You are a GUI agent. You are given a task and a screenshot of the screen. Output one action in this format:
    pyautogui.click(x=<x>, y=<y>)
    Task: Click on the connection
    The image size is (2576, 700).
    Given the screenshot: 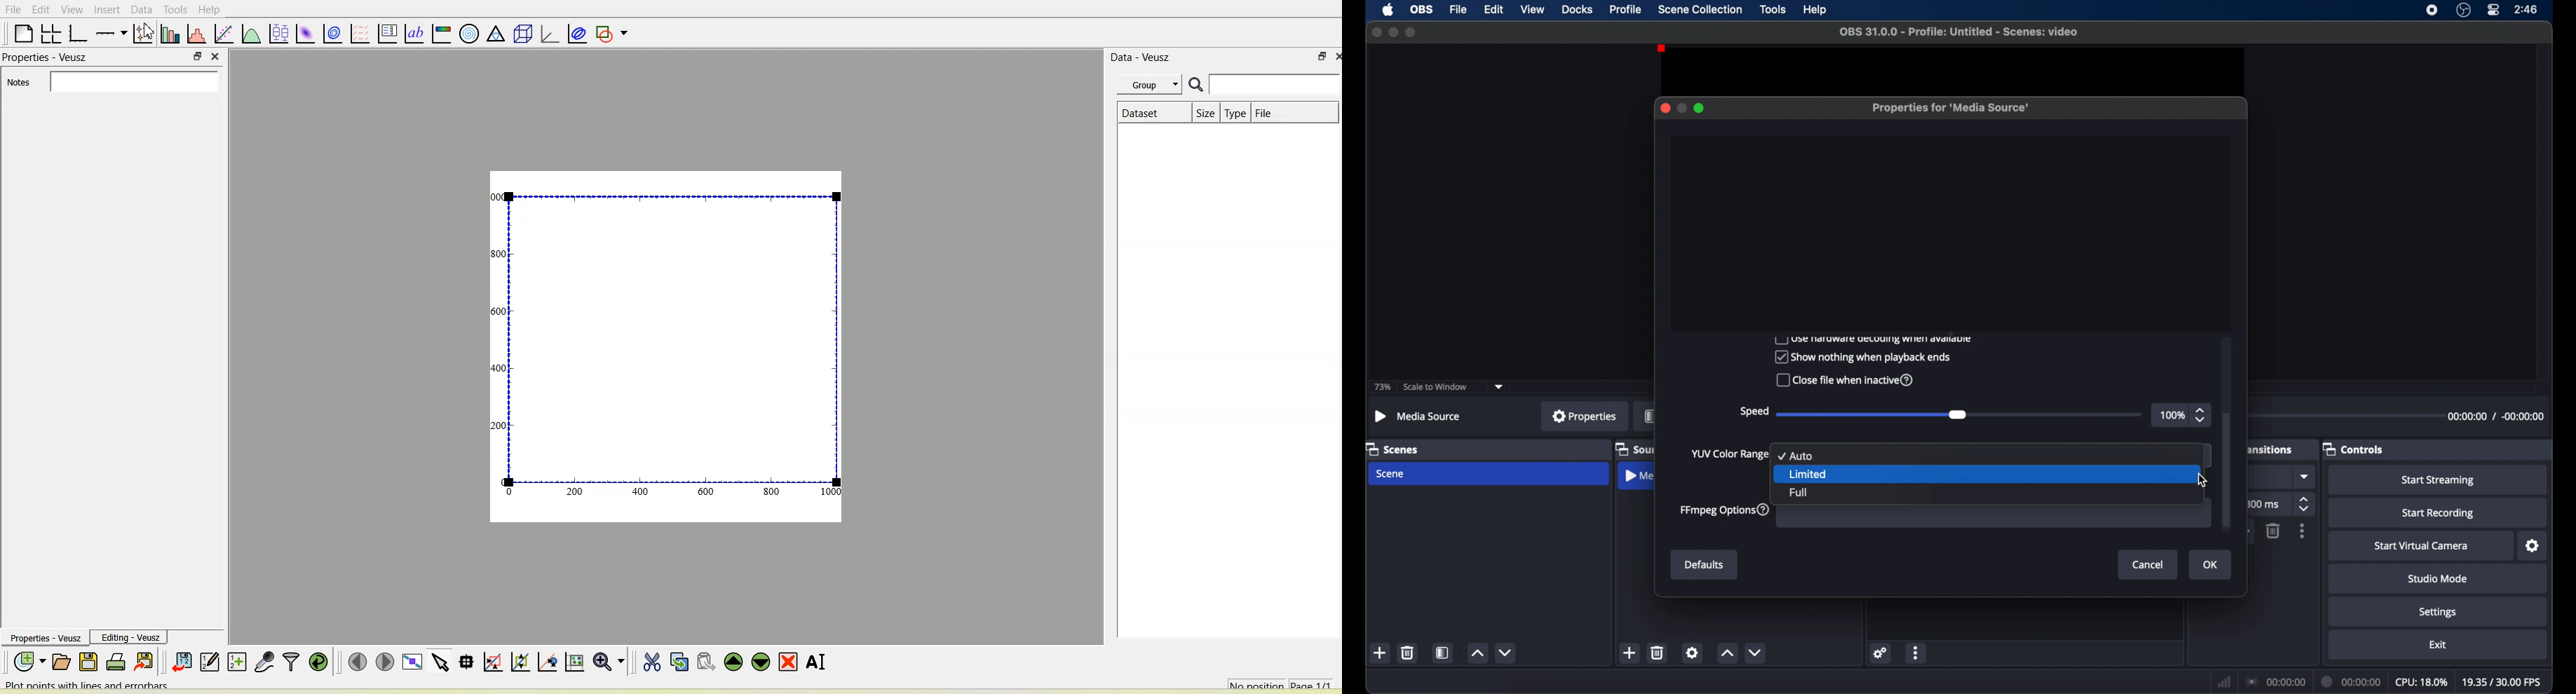 What is the action you would take?
    pyautogui.click(x=2275, y=681)
    